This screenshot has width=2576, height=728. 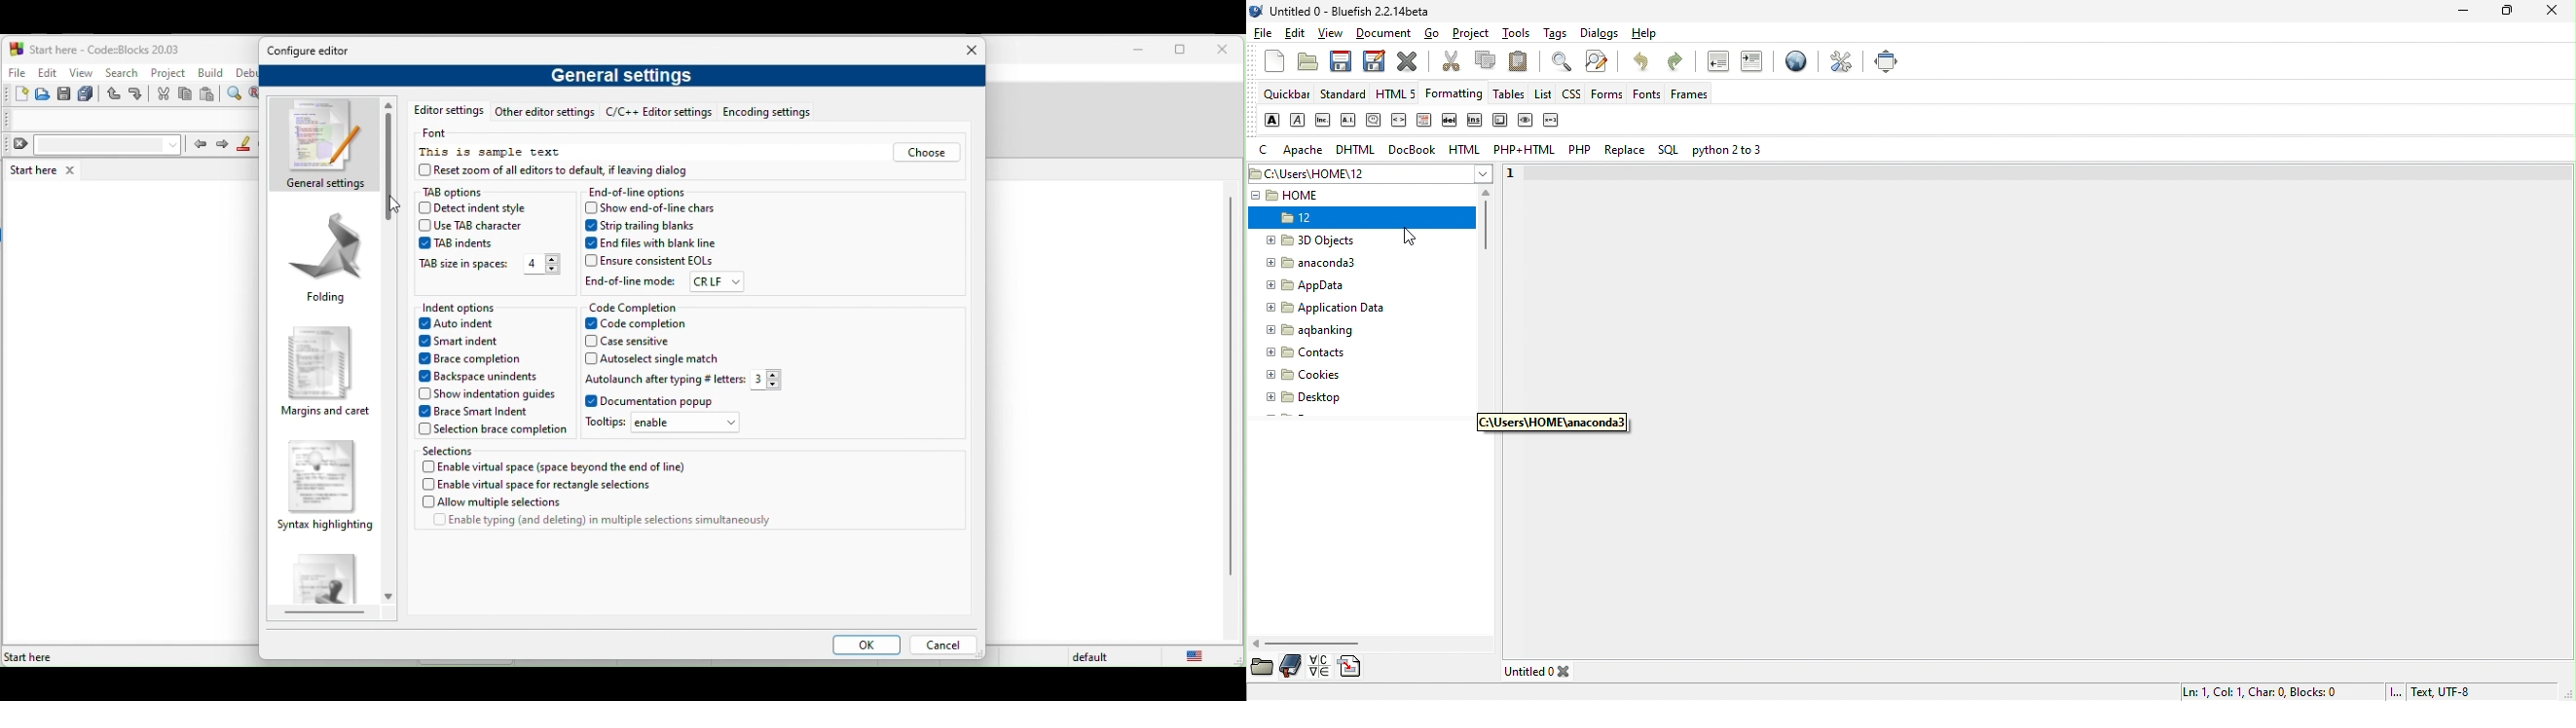 I want to click on configure editor, so click(x=314, y=52).